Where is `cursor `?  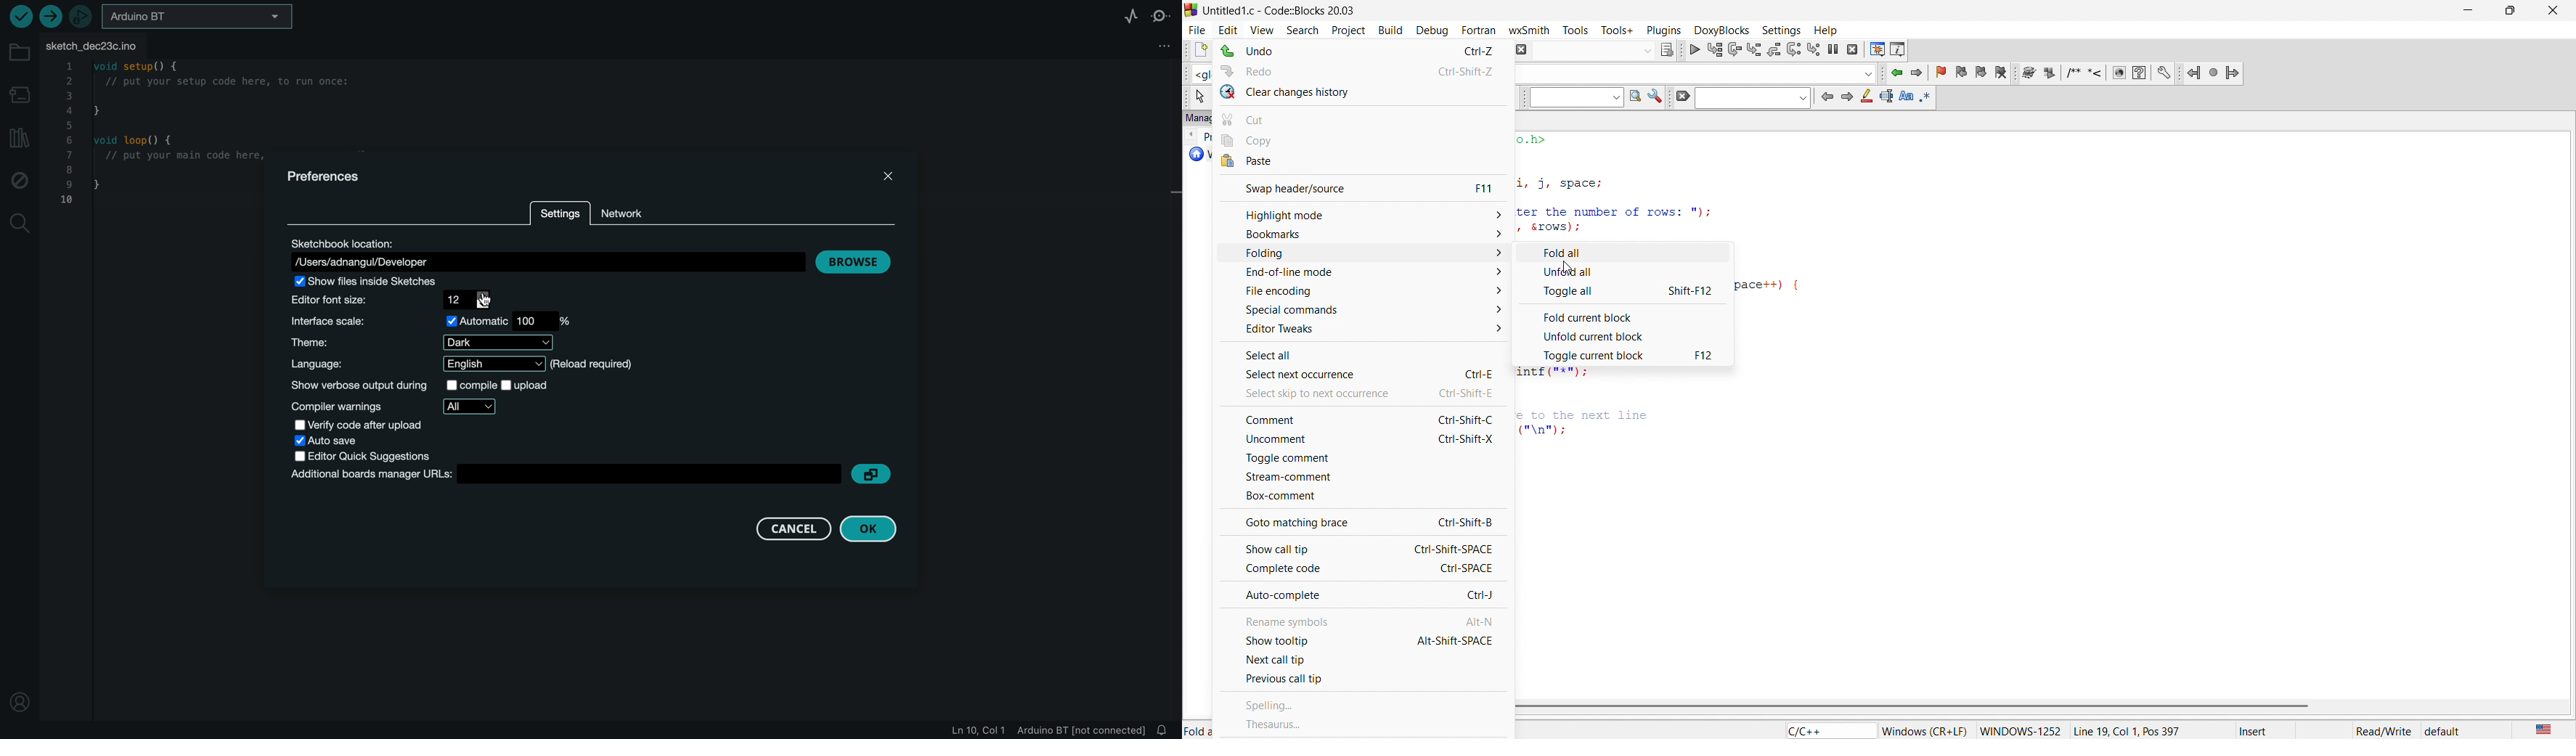
cursor  is located at coordinates (1569, 265).